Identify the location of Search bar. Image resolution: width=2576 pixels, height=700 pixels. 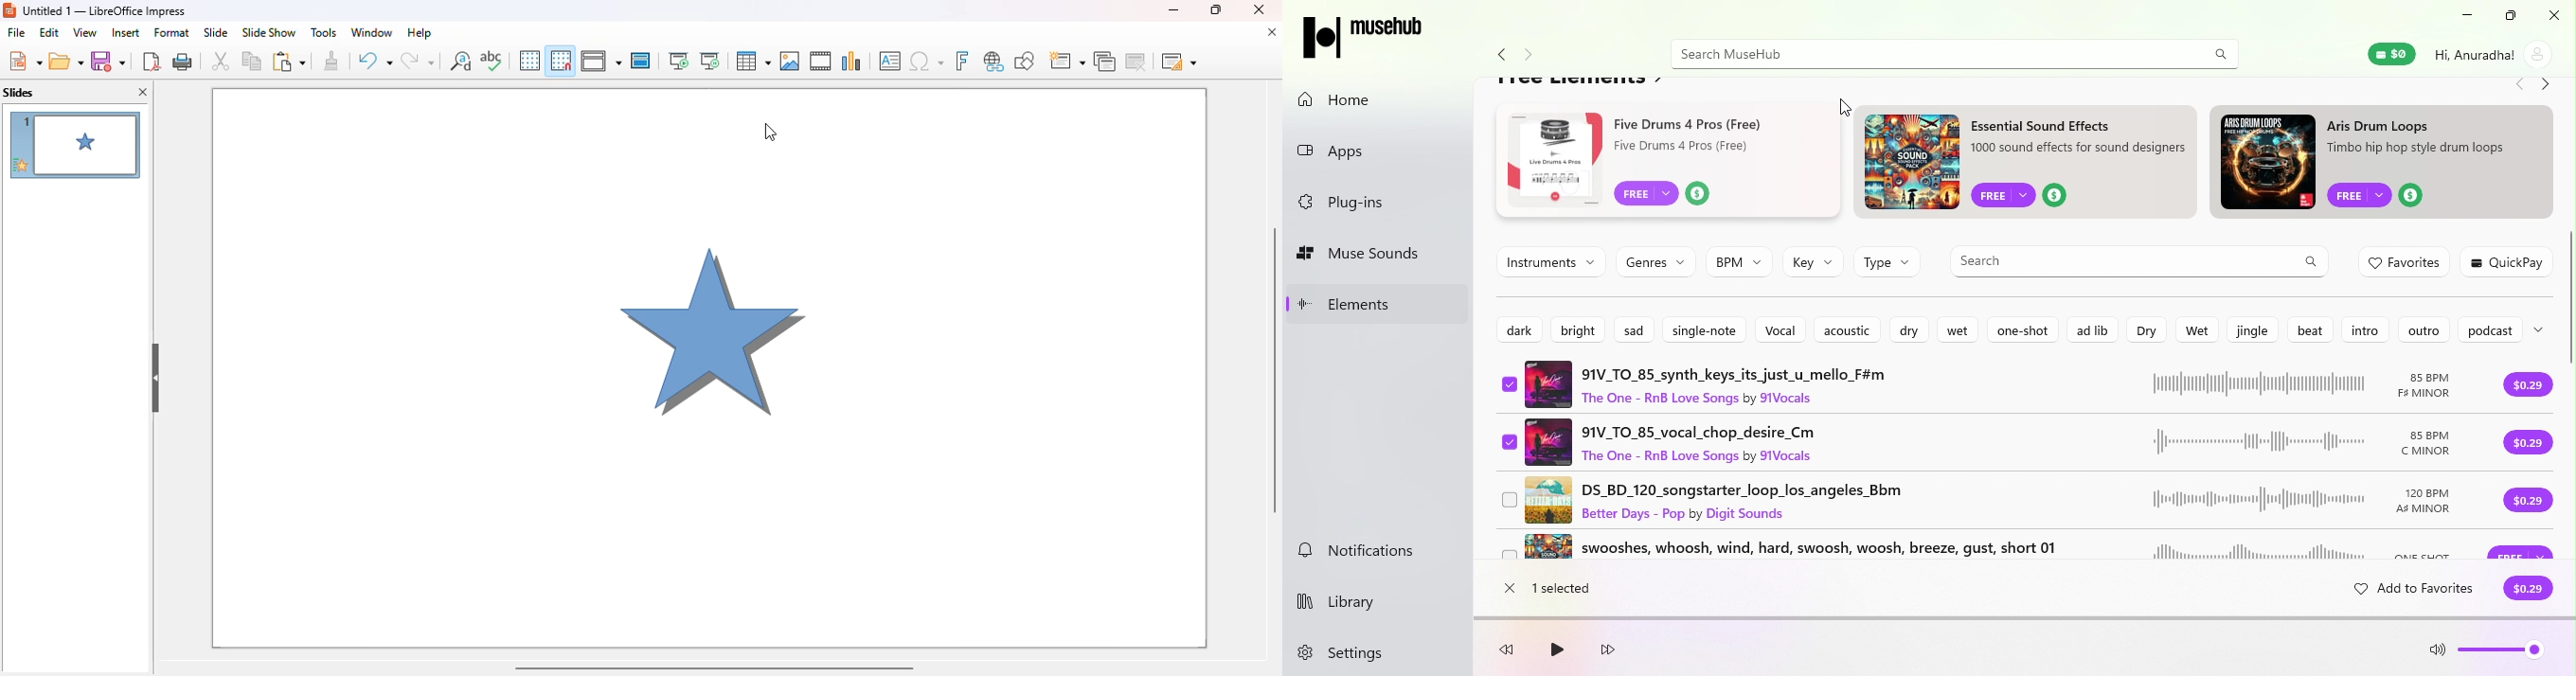
(2119, 259).